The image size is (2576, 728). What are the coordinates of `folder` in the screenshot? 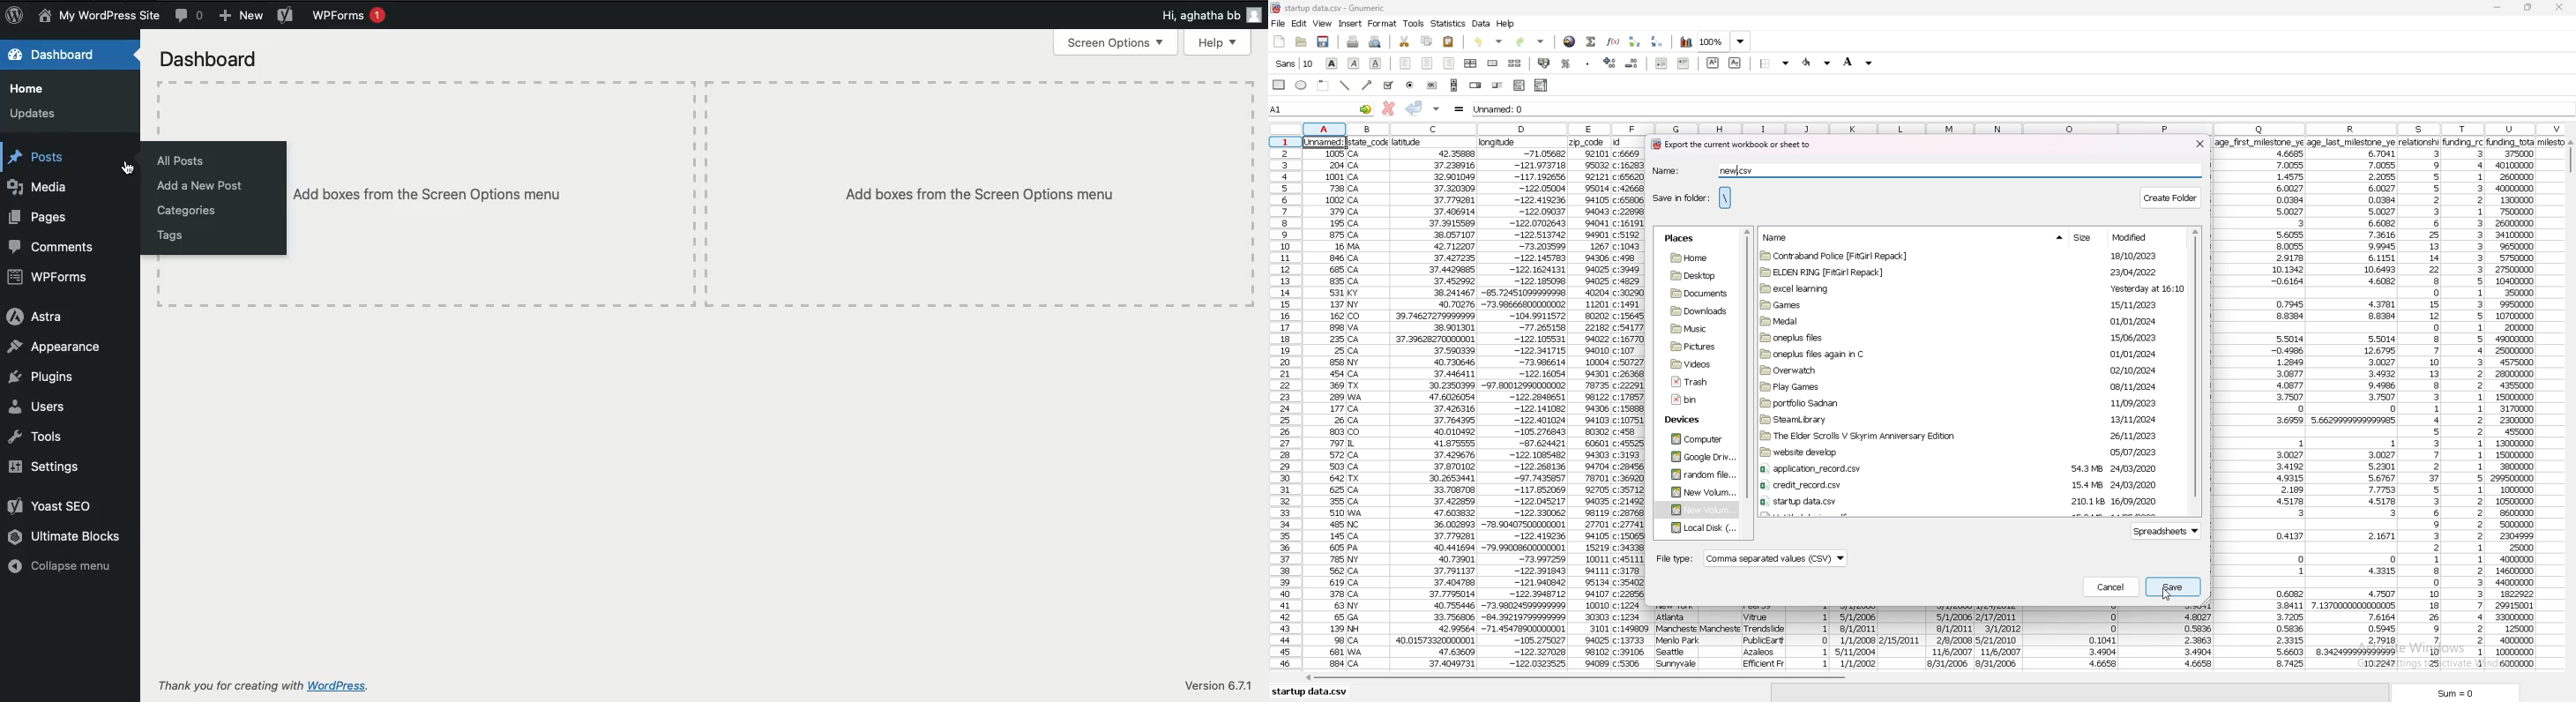 It's located at (1967, 485).